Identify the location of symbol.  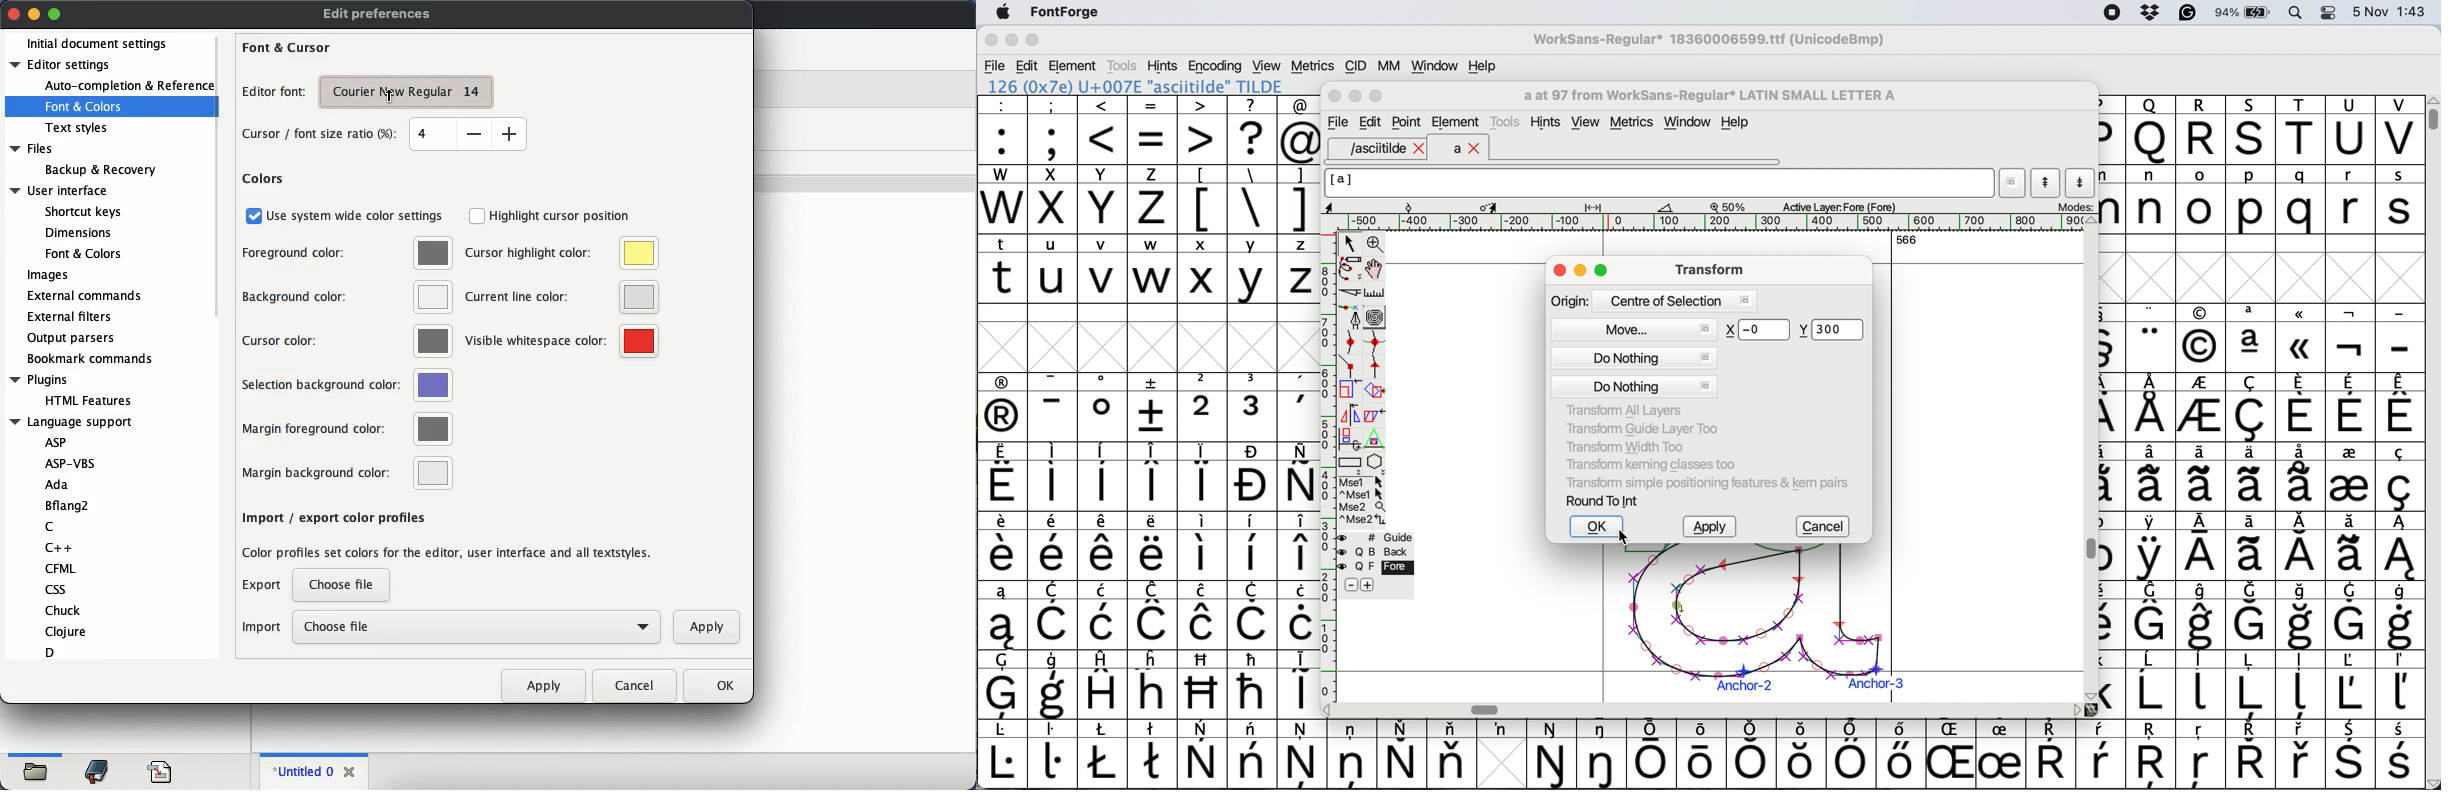
(1204, 476).